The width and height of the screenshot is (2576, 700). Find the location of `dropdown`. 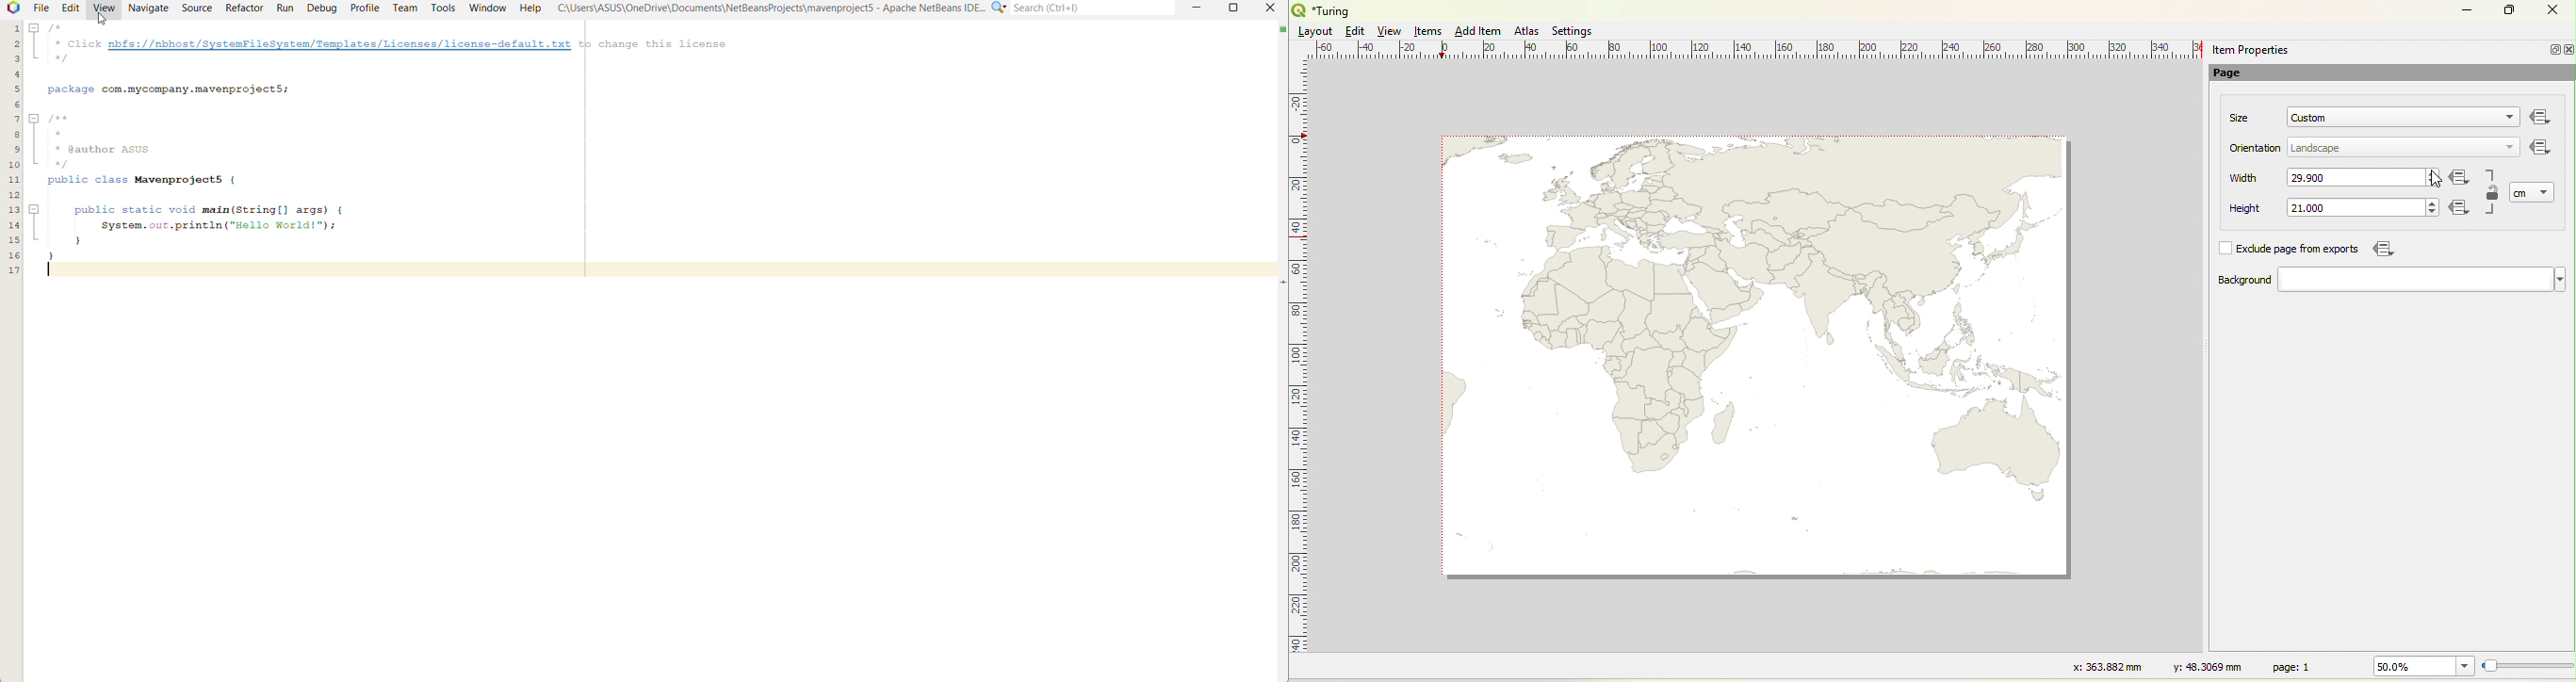

dropdown is located at coordinates (2546, 191).